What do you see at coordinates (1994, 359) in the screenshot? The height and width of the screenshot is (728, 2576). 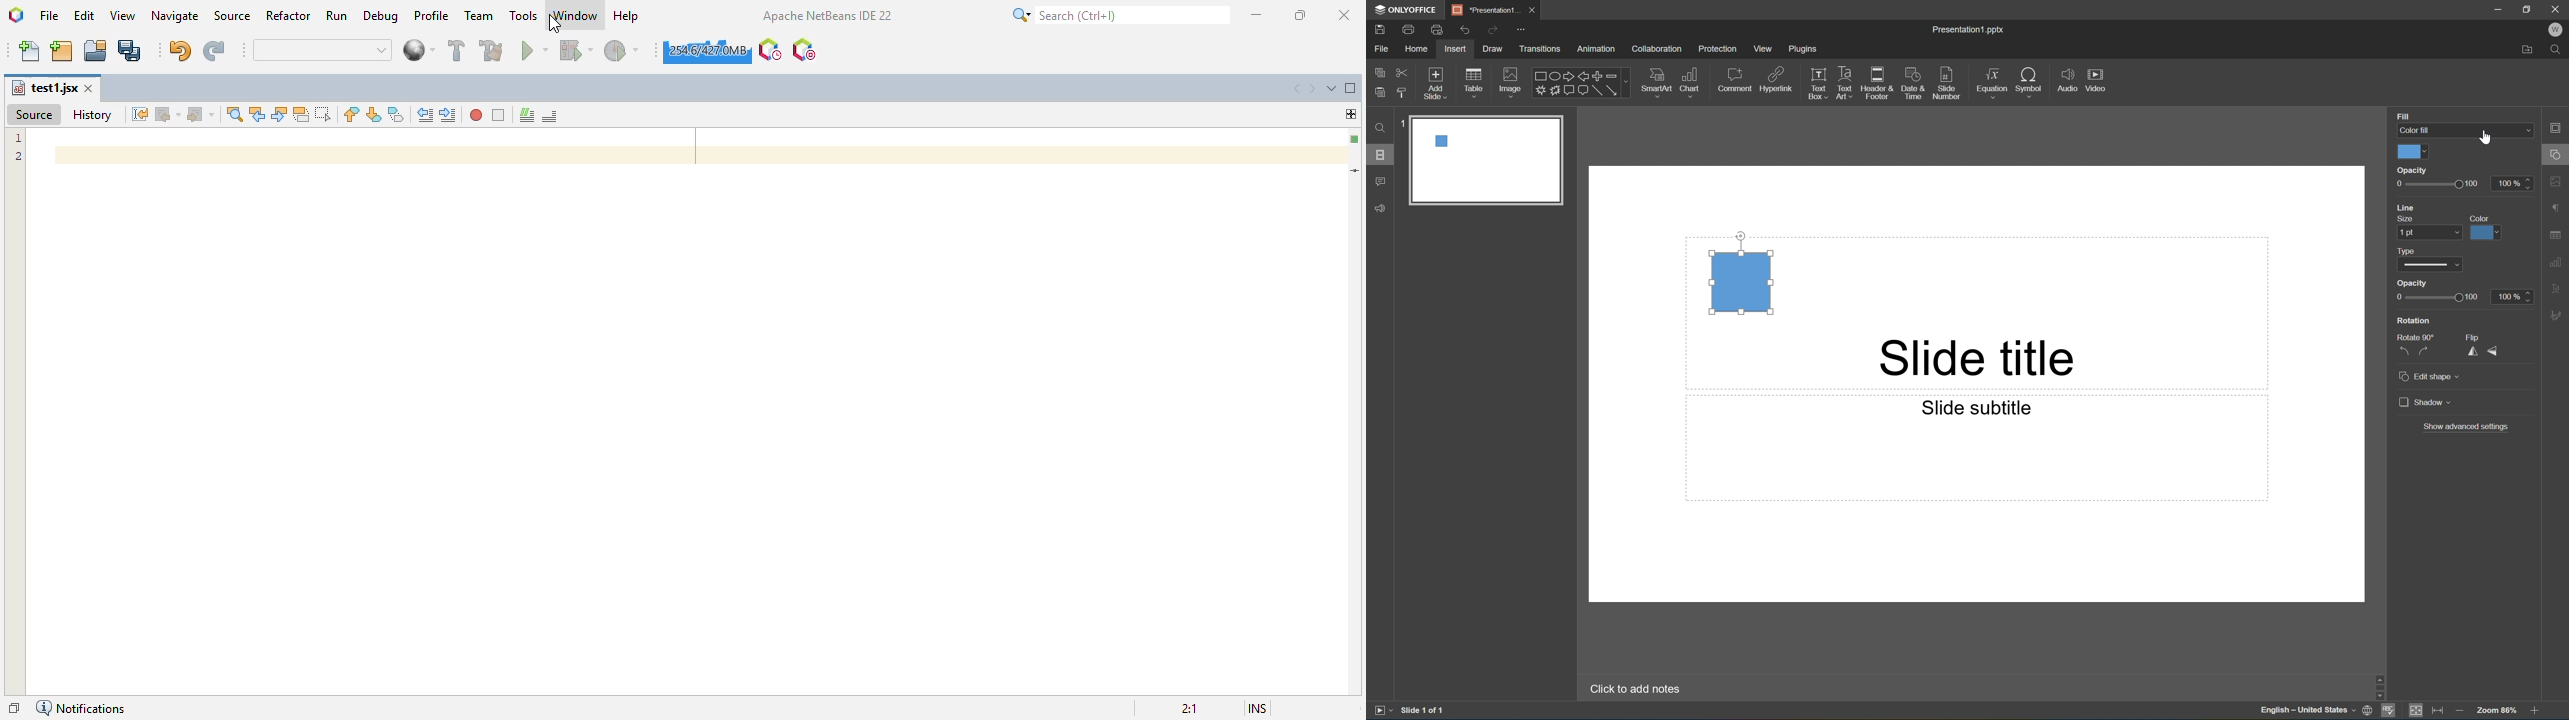 I see `Slide title` at bounding box center [1994, 359].